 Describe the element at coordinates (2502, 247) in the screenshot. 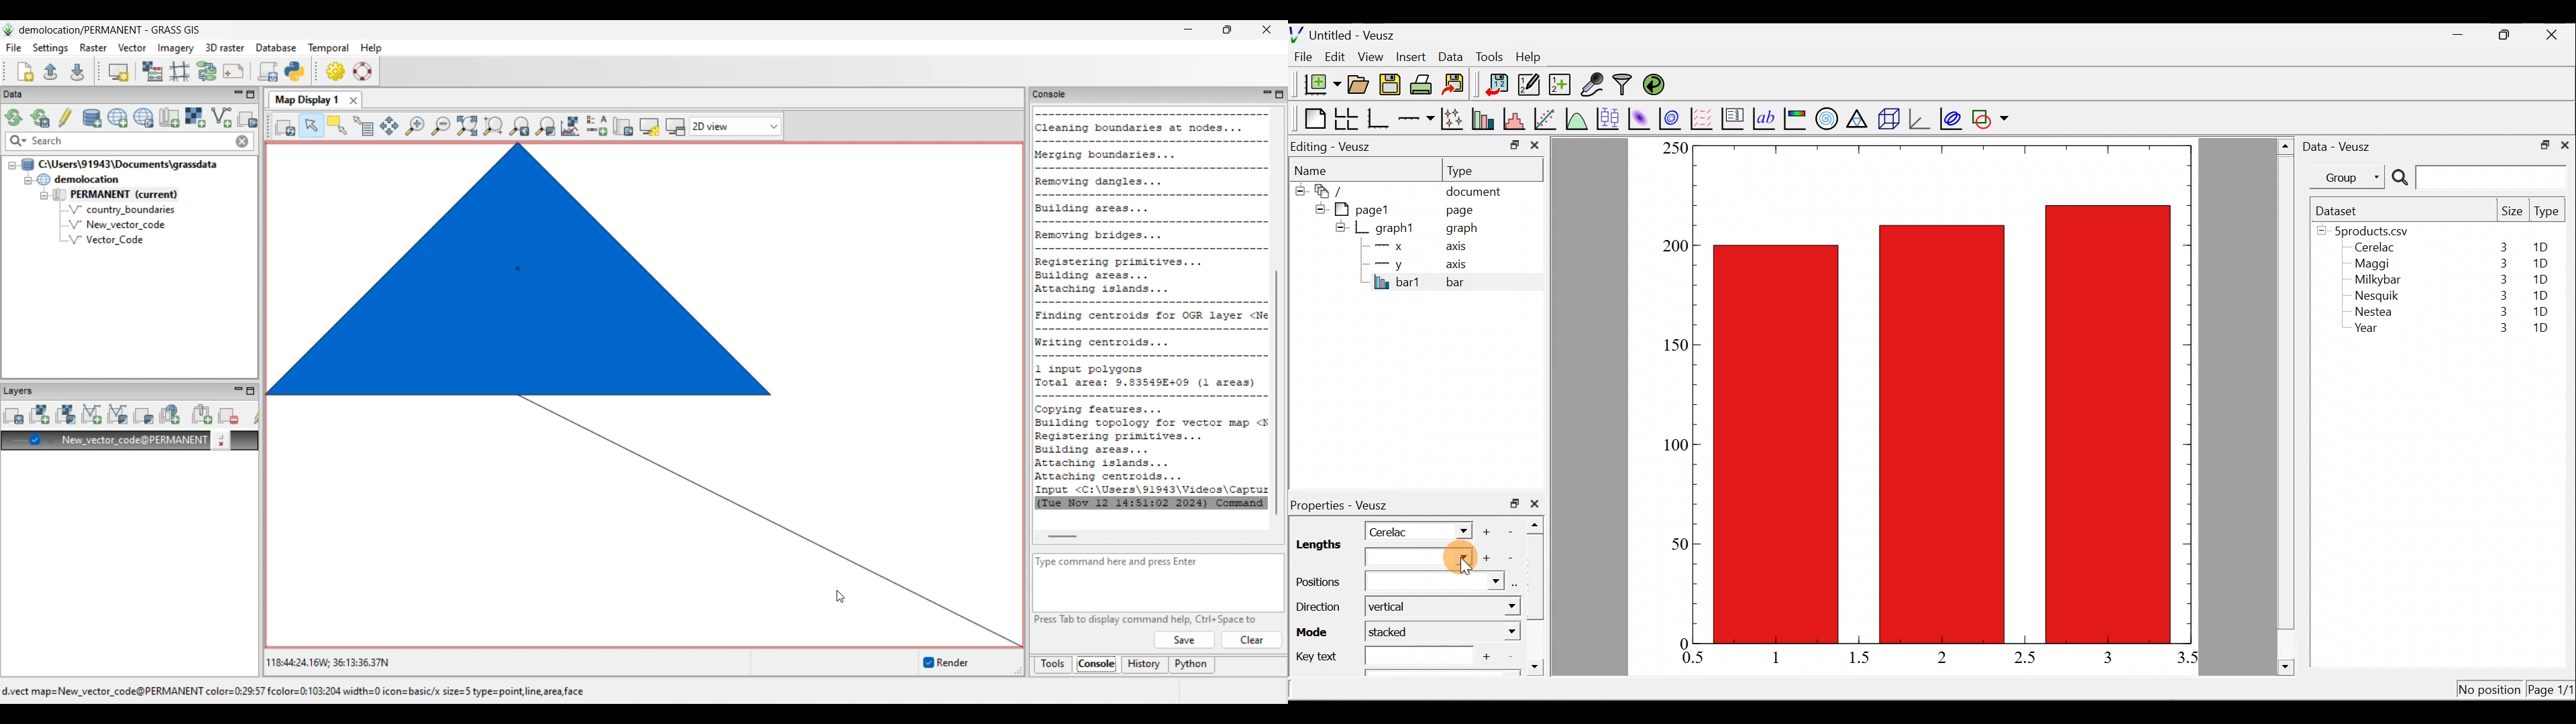

I see `3` at that location.